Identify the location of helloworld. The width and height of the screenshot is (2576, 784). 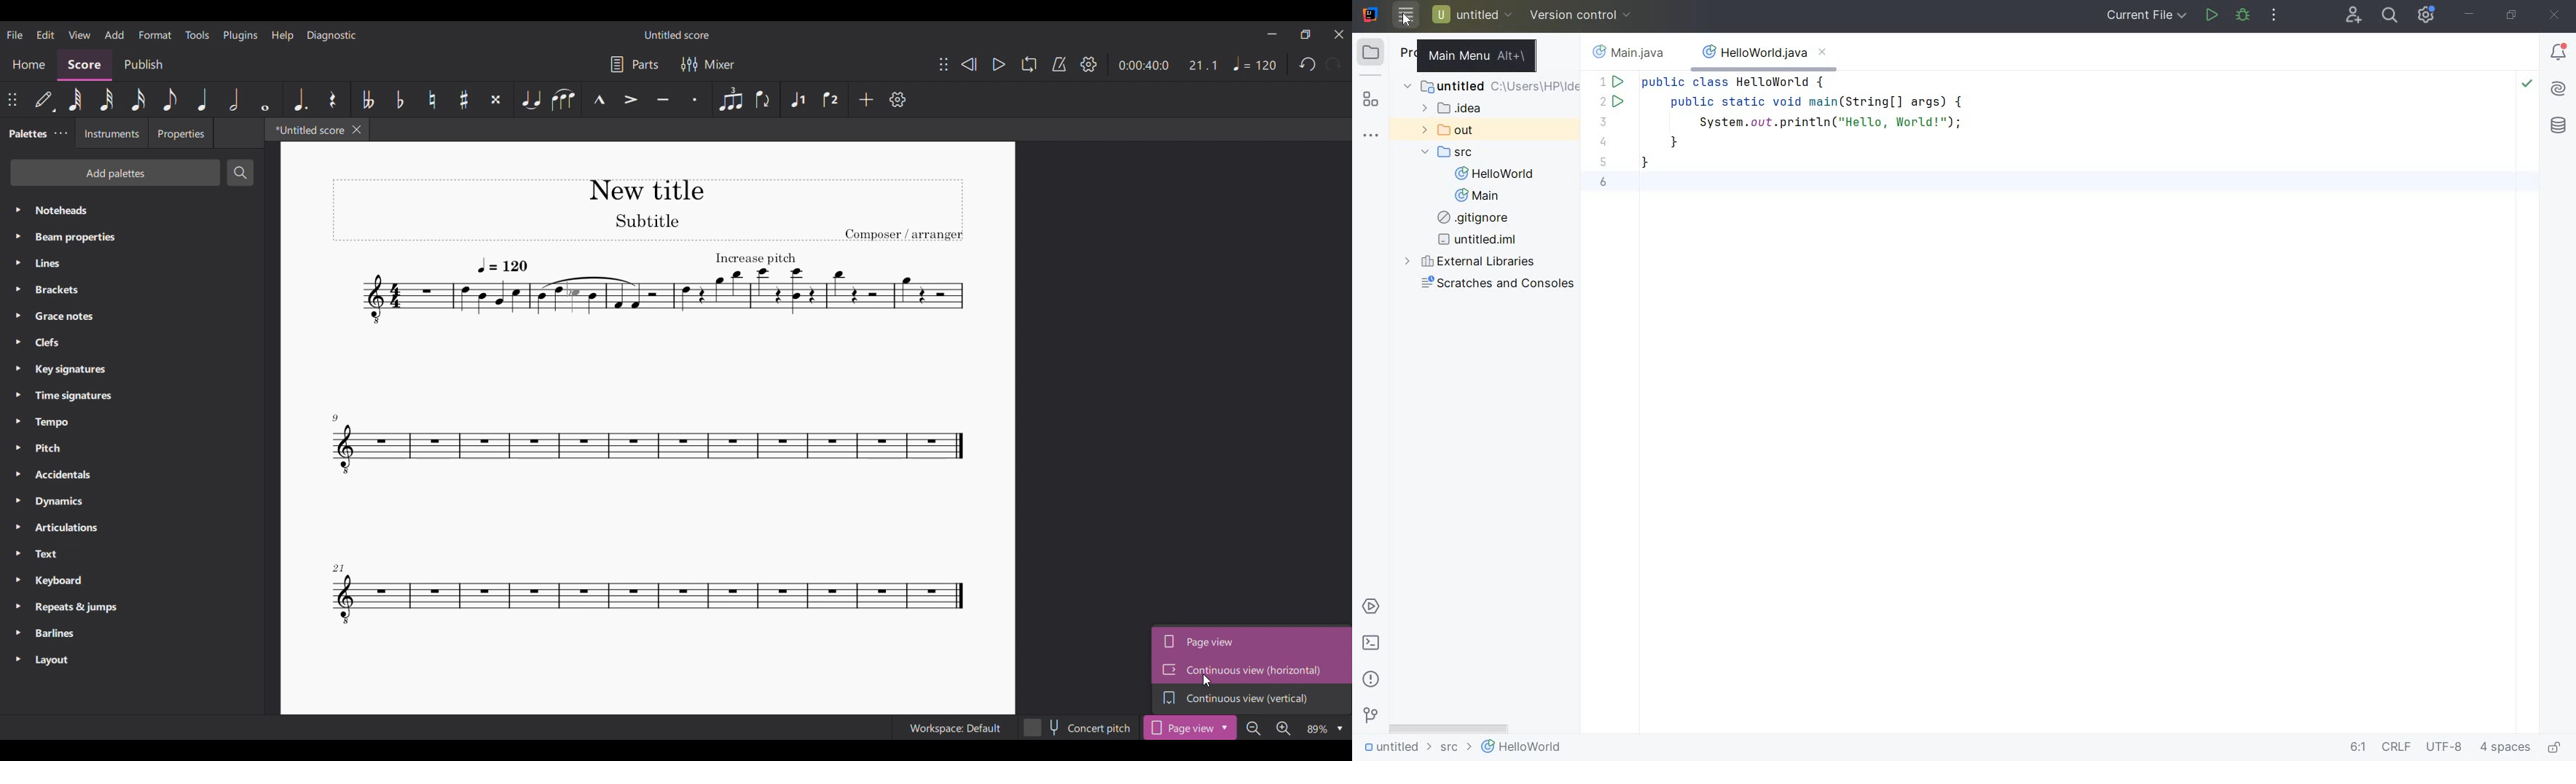
(1521, 749).